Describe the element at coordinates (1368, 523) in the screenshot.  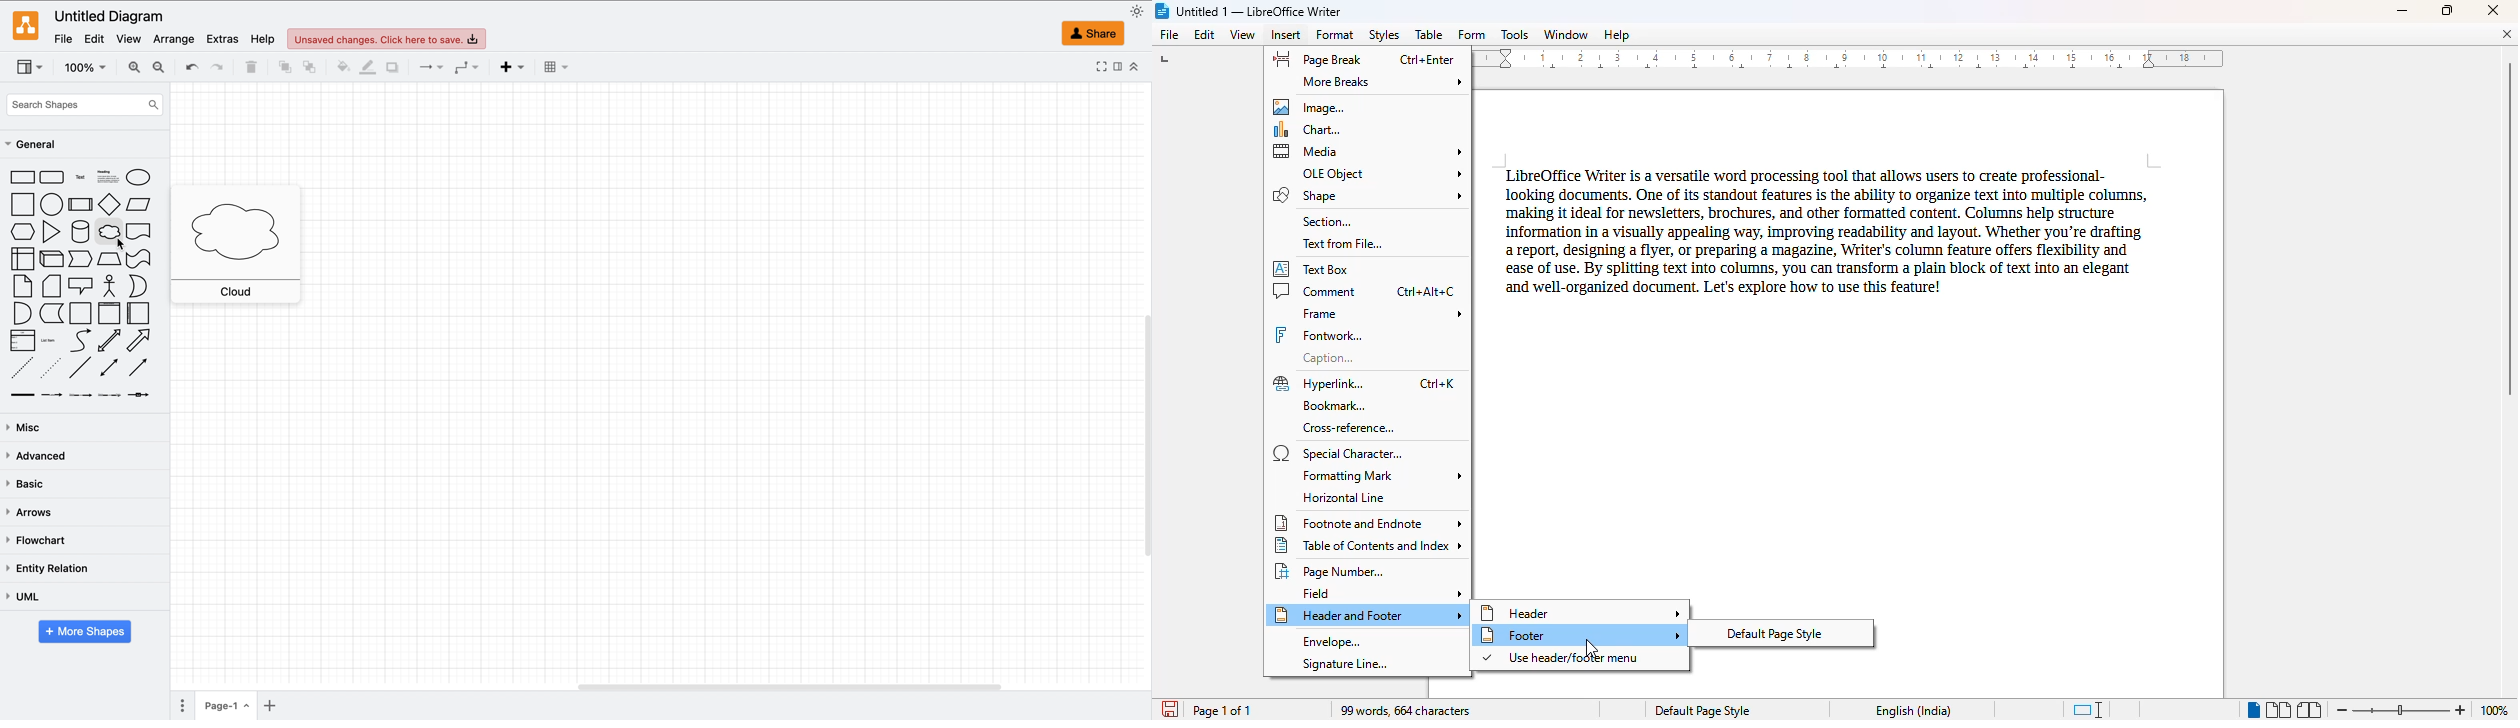
I see `footnote and endnote` at that location.